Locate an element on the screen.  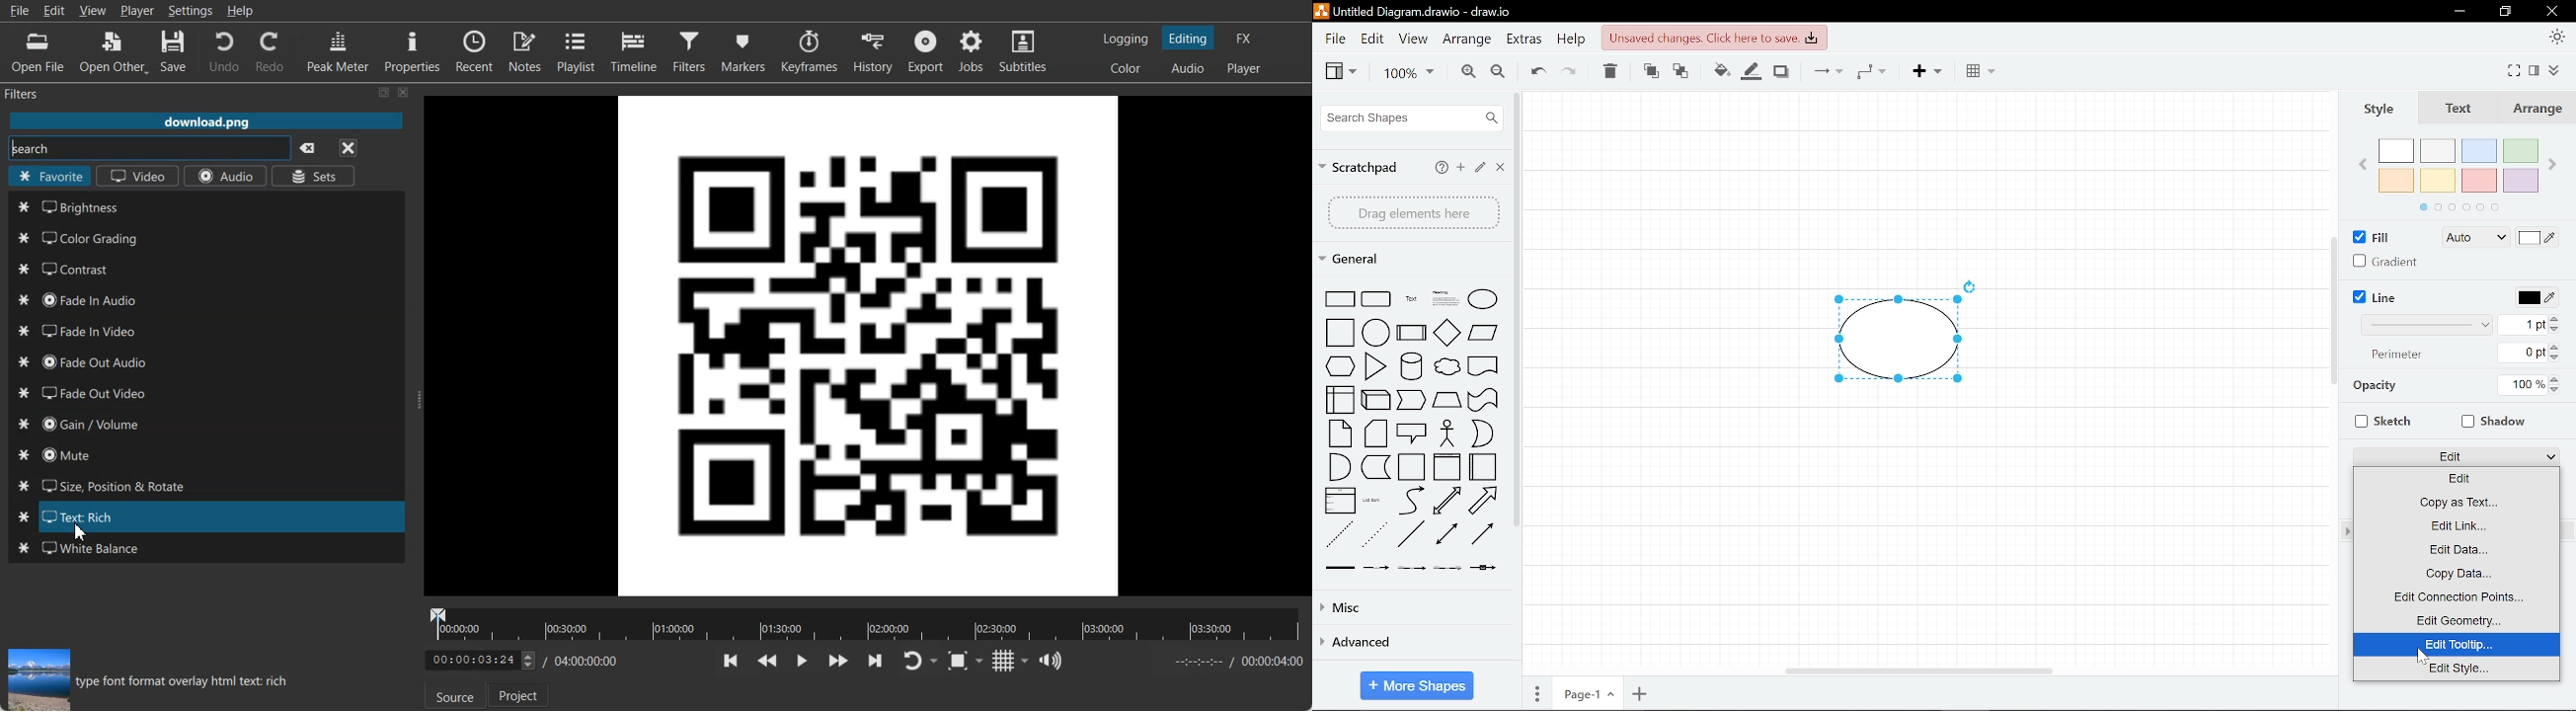
ellipse is located at coordinates (1485, 299).